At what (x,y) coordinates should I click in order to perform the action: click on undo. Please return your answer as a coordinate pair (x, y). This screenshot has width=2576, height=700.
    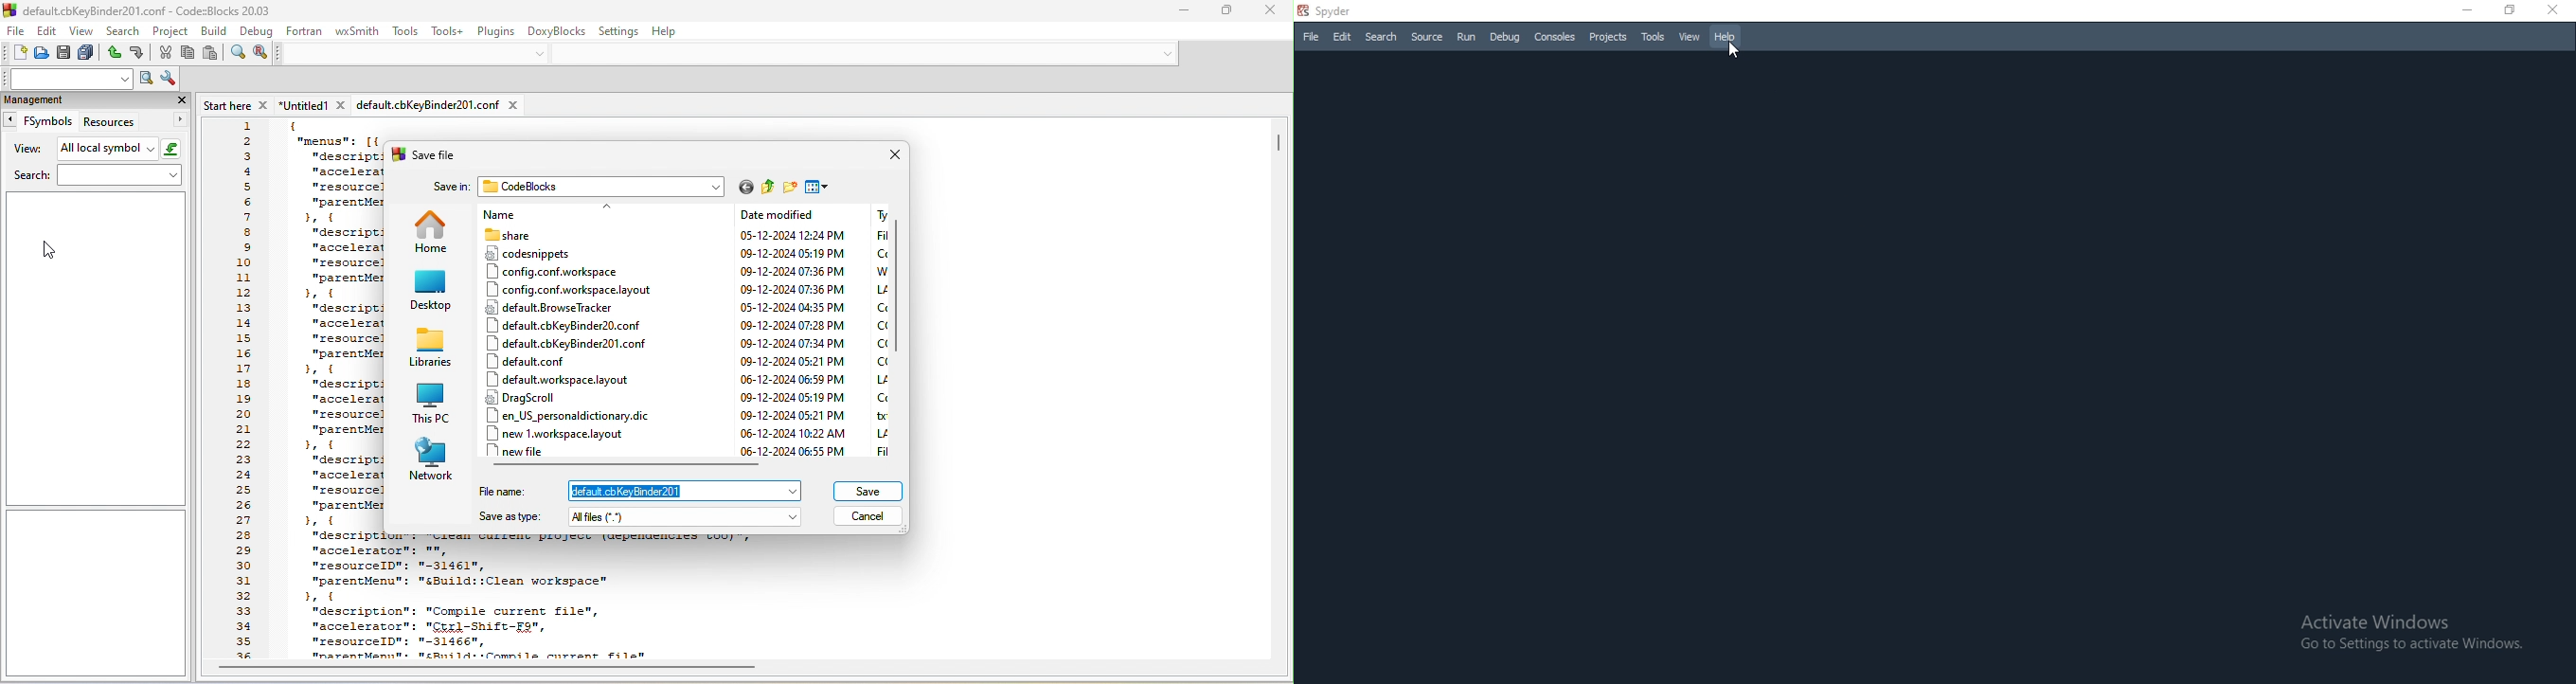
    Looking at the image, I should click on (113, 53).